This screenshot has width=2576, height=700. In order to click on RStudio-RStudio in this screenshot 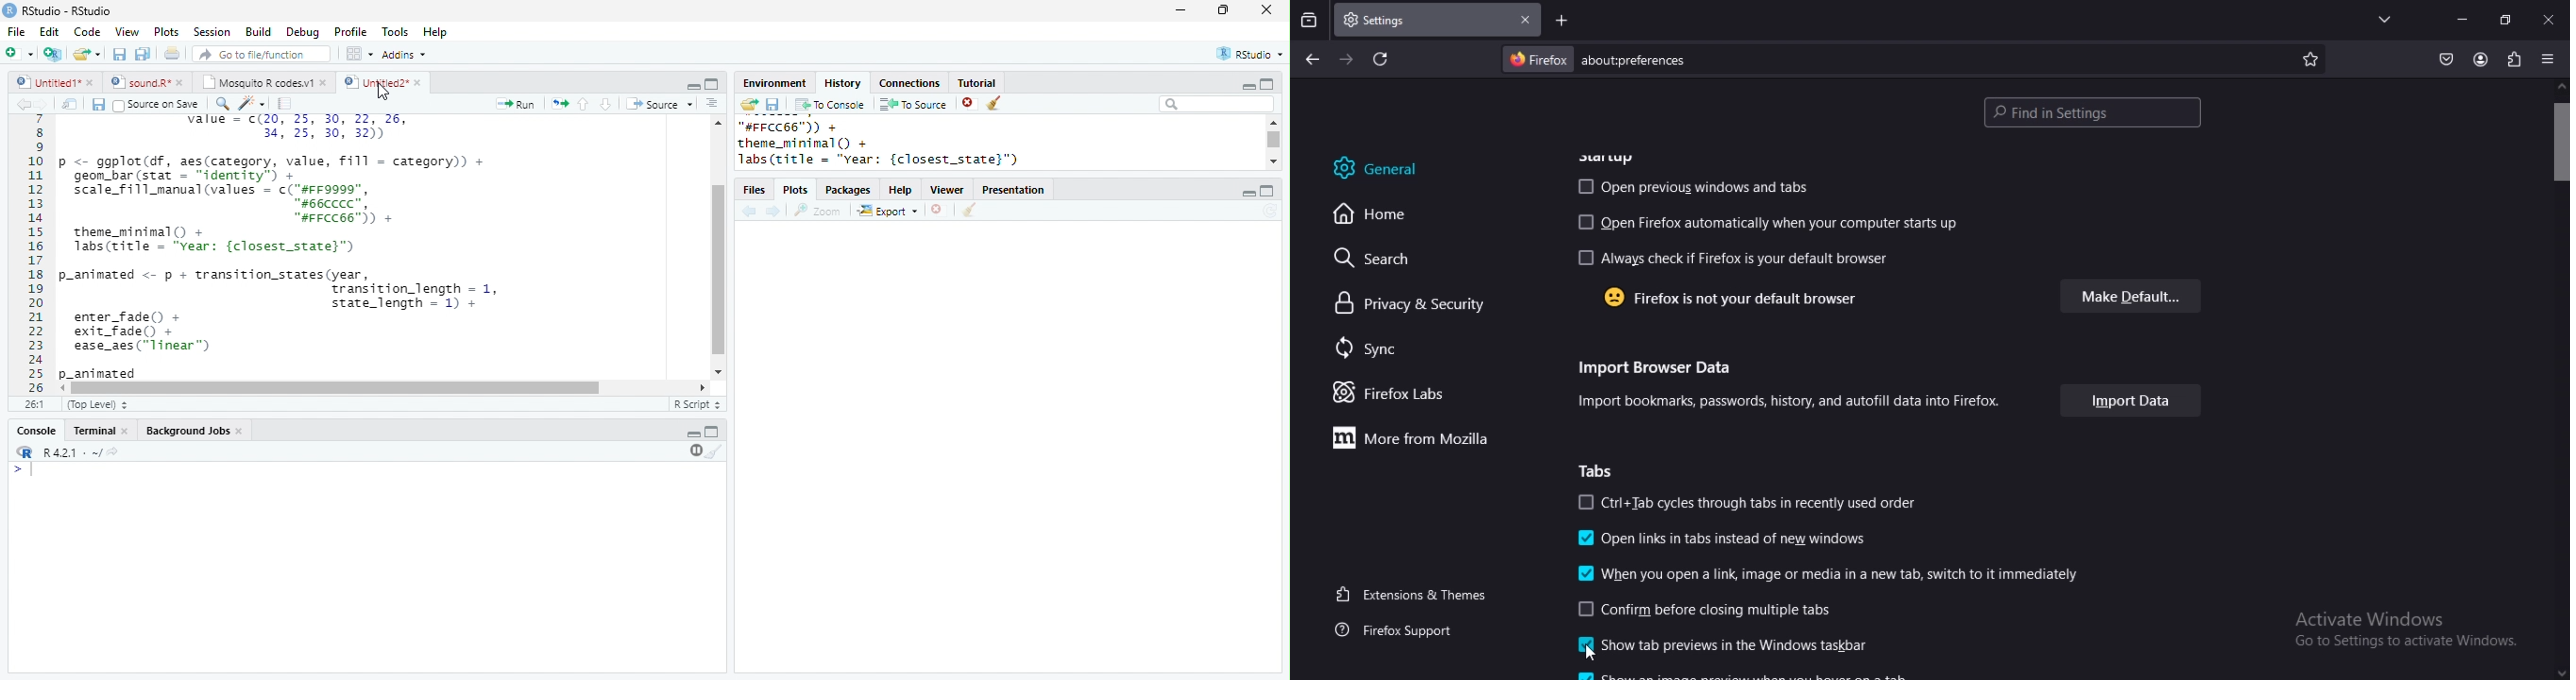, I will do `click(67, 10)`.